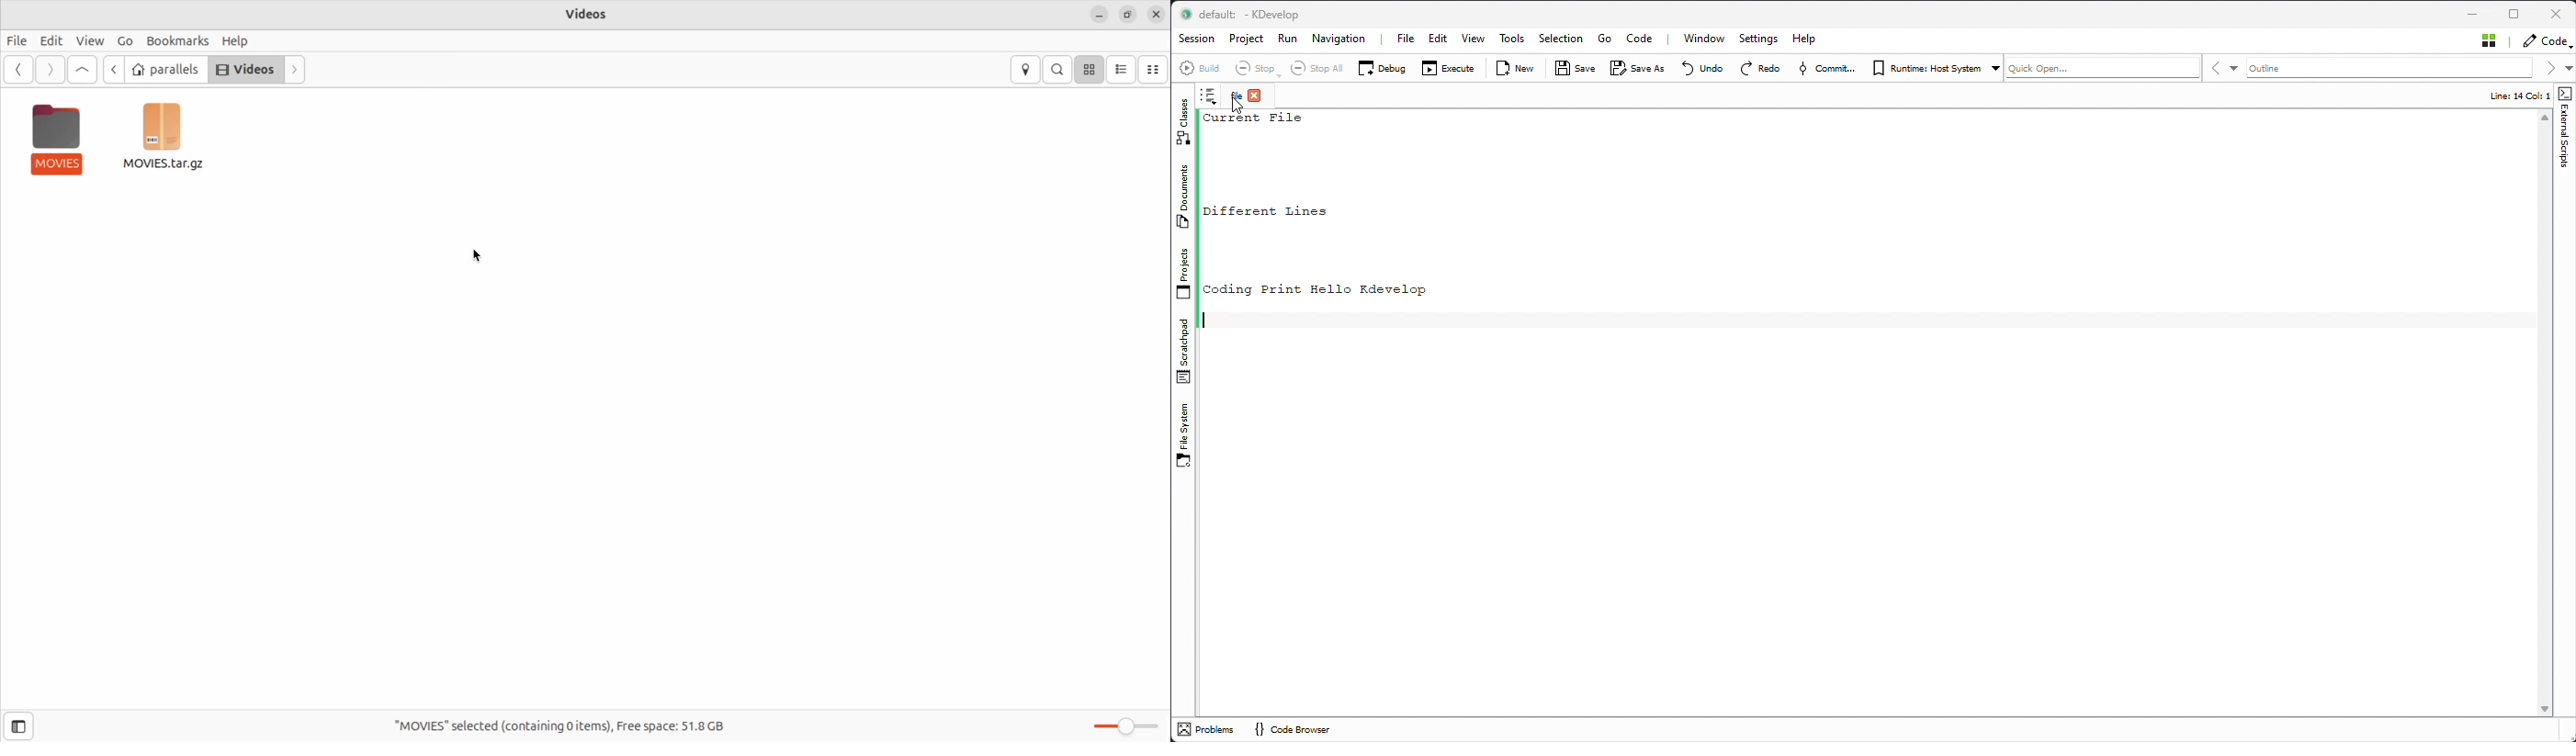 The image size is (2576, 756). I want to click on Movies slected (containing,0 items ) Frees space, so click(557, 724).